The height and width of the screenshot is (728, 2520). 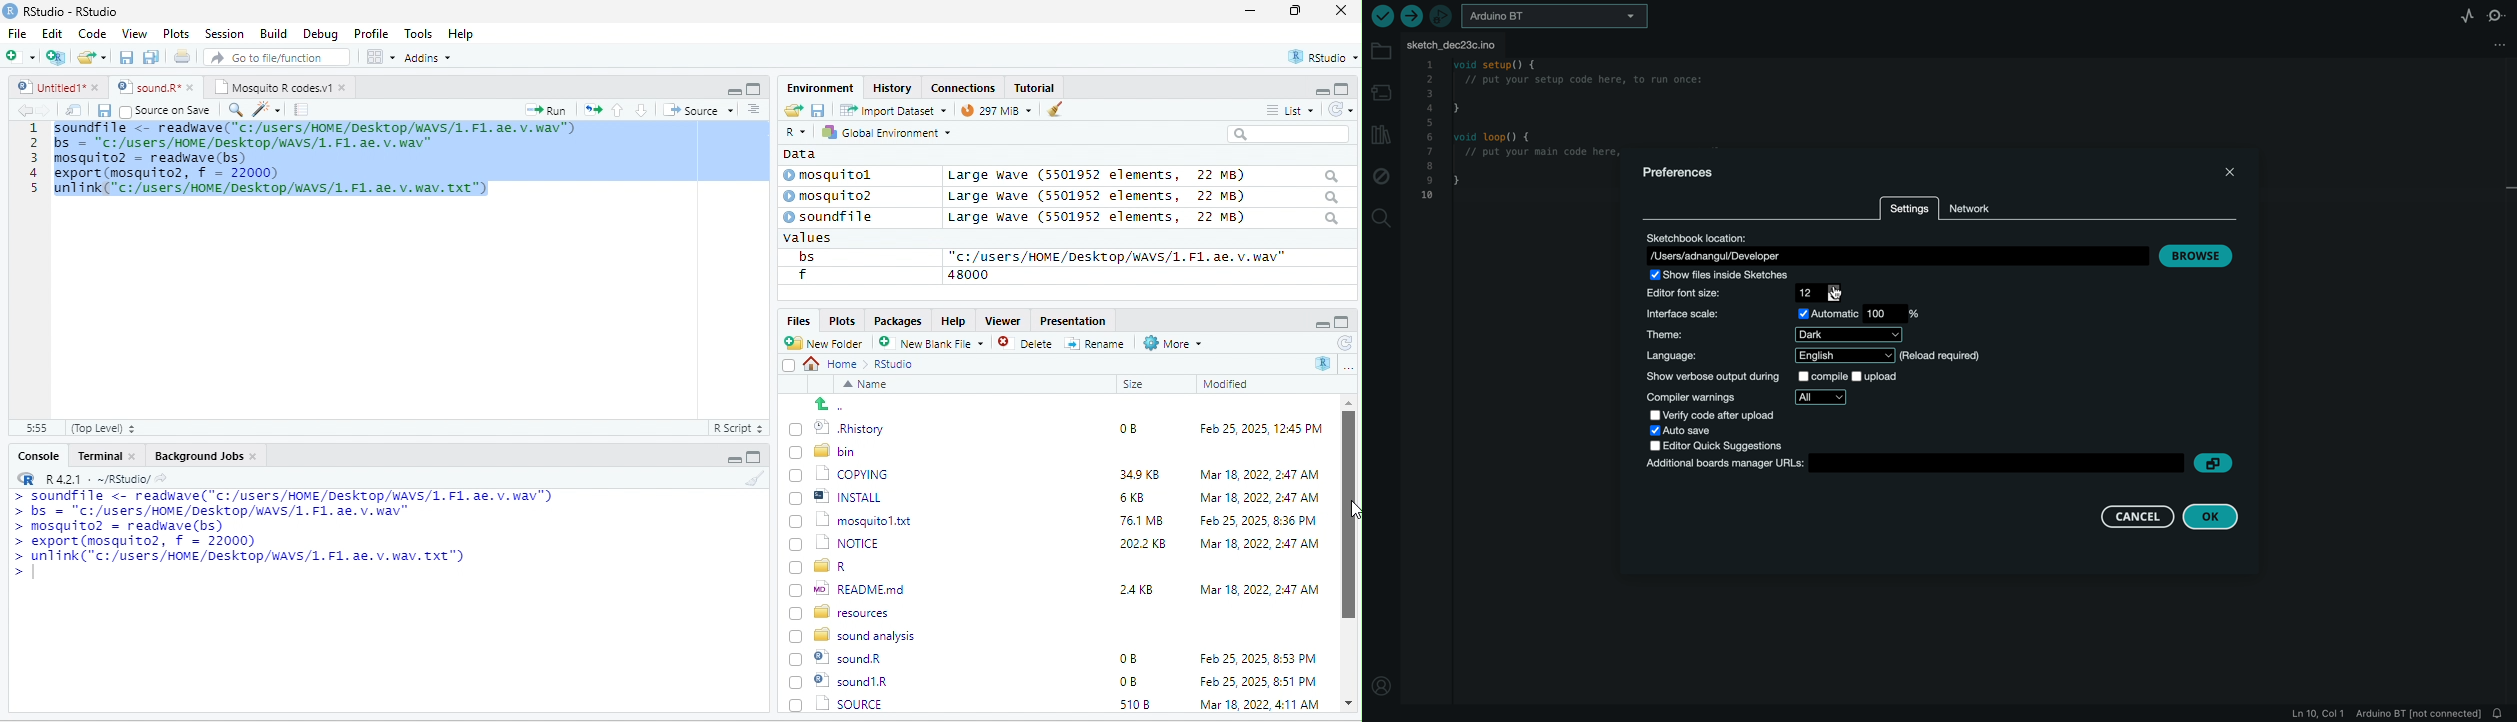 What do you see at coordinates (953, 319) in the screenshot?
I see `Help` at bounding box center [953, 319].